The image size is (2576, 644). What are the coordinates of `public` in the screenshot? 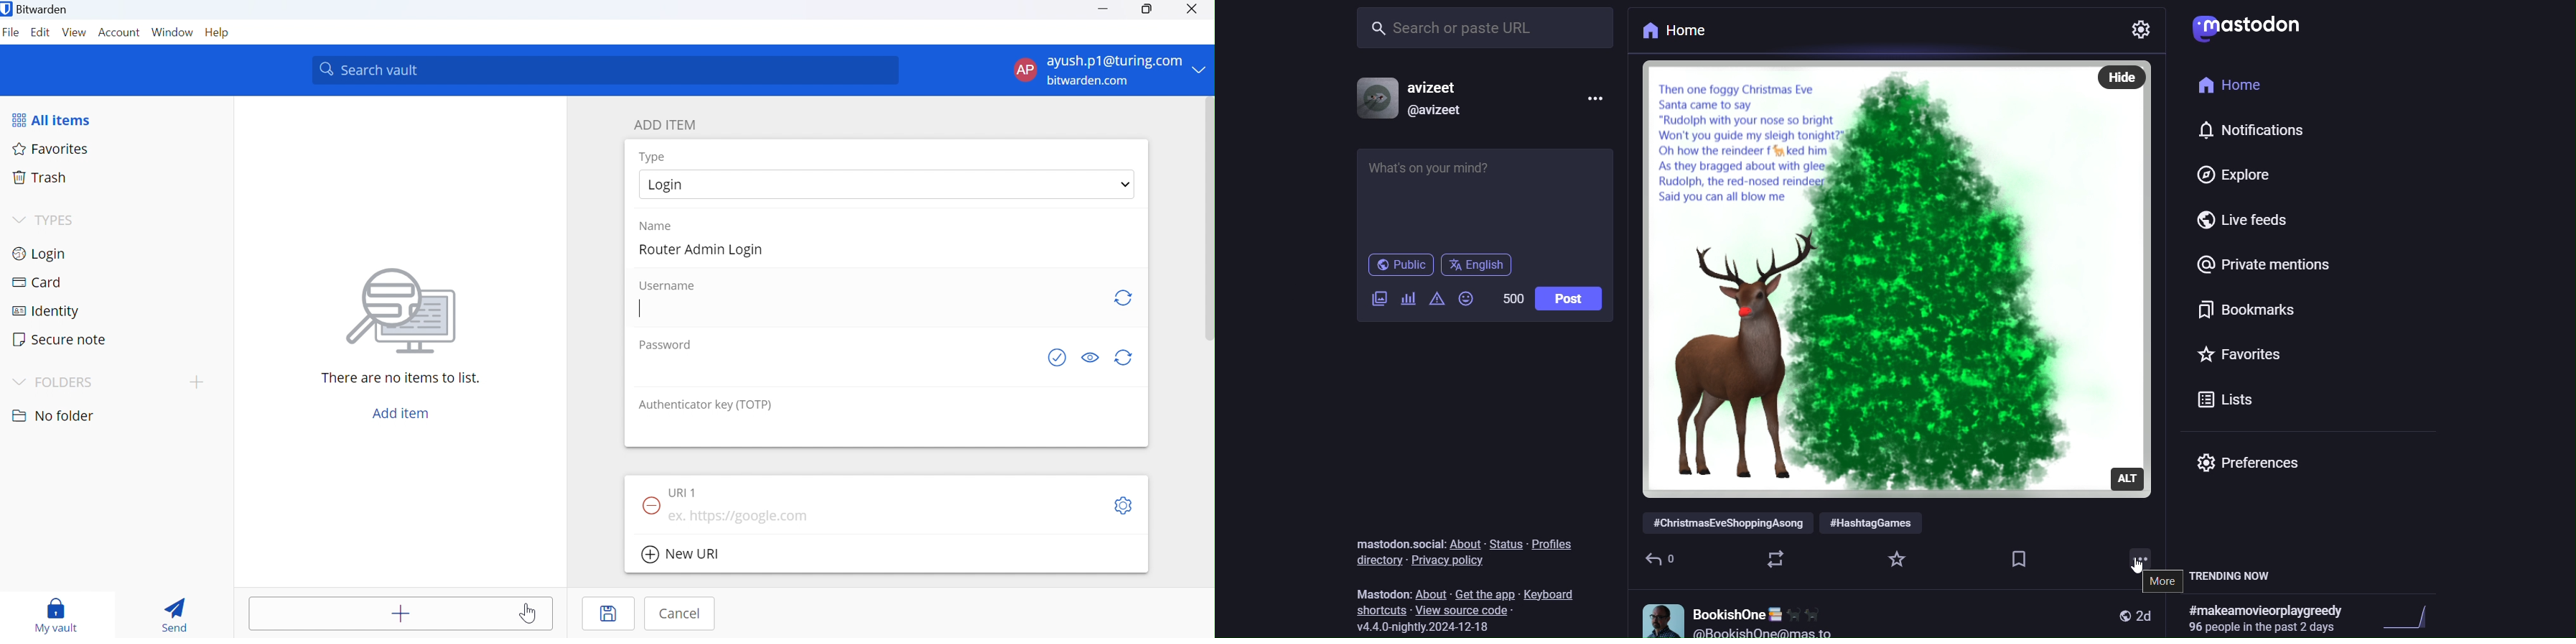 It's located at (2115, 614).